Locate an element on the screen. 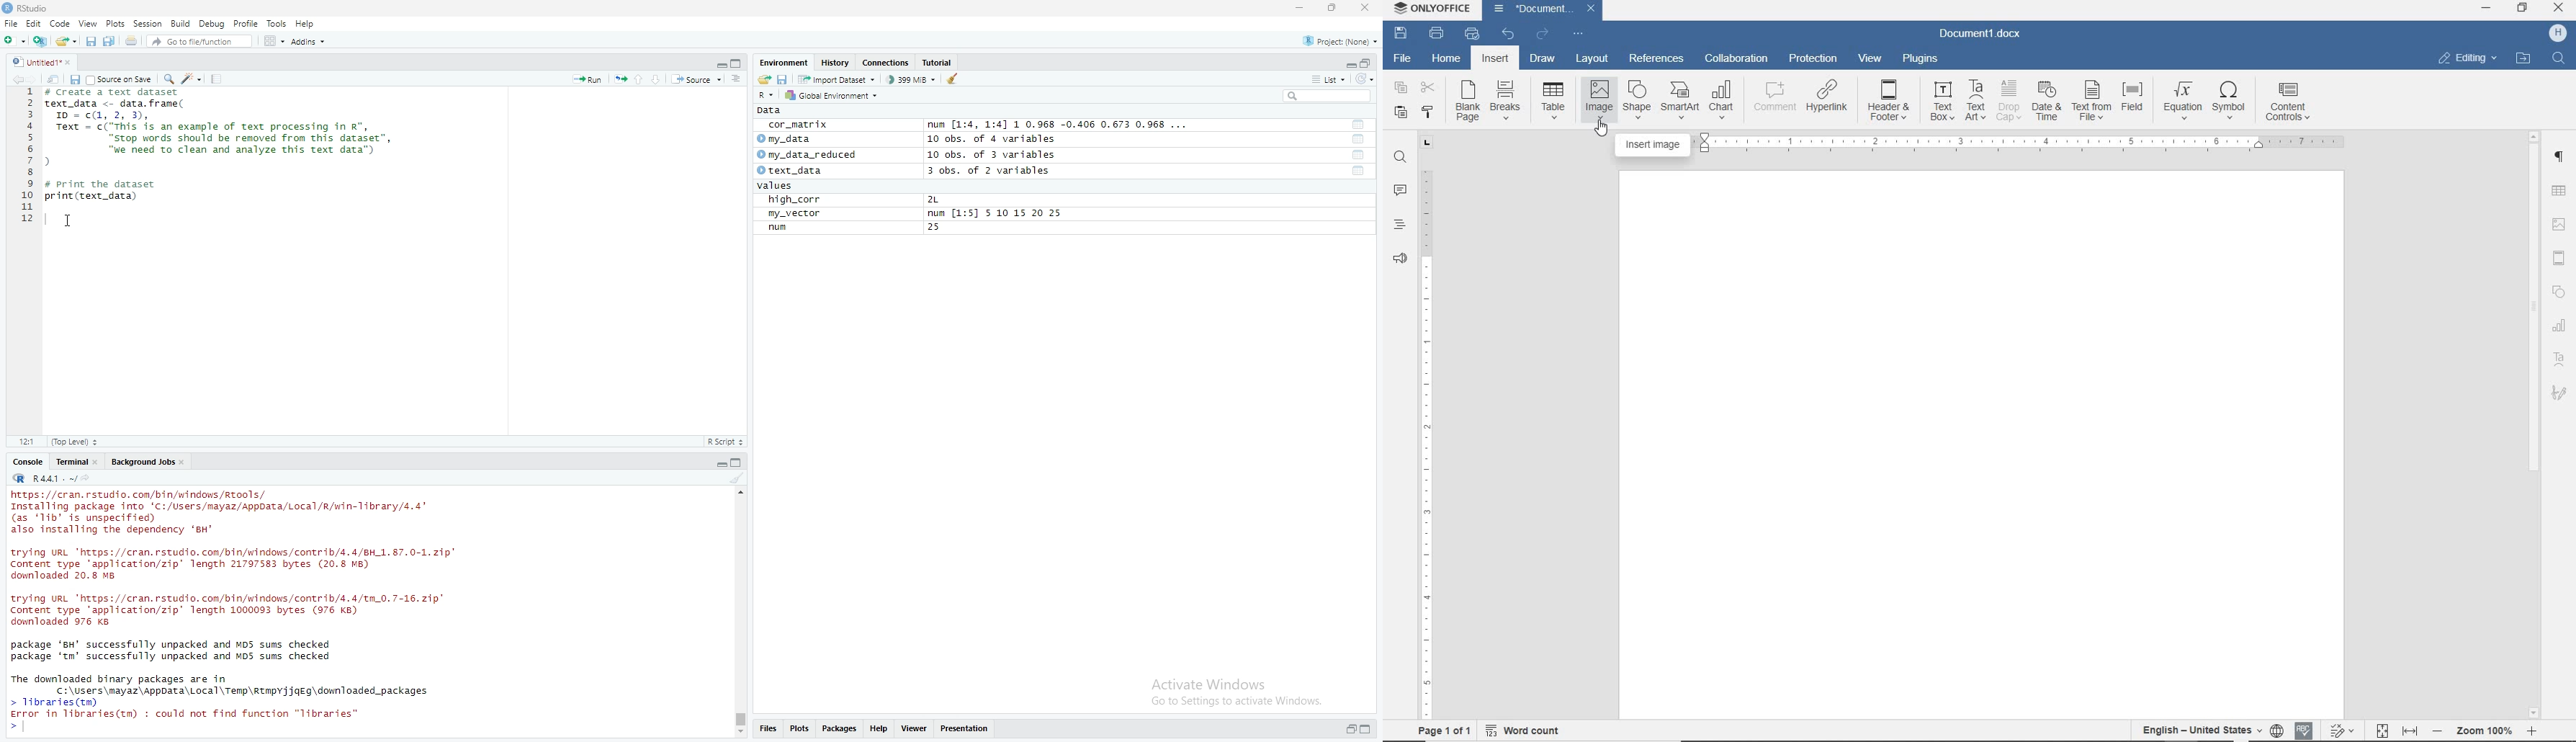 This screenshot has width=2576, height=756. go backward is located at coordinates (16, 79).